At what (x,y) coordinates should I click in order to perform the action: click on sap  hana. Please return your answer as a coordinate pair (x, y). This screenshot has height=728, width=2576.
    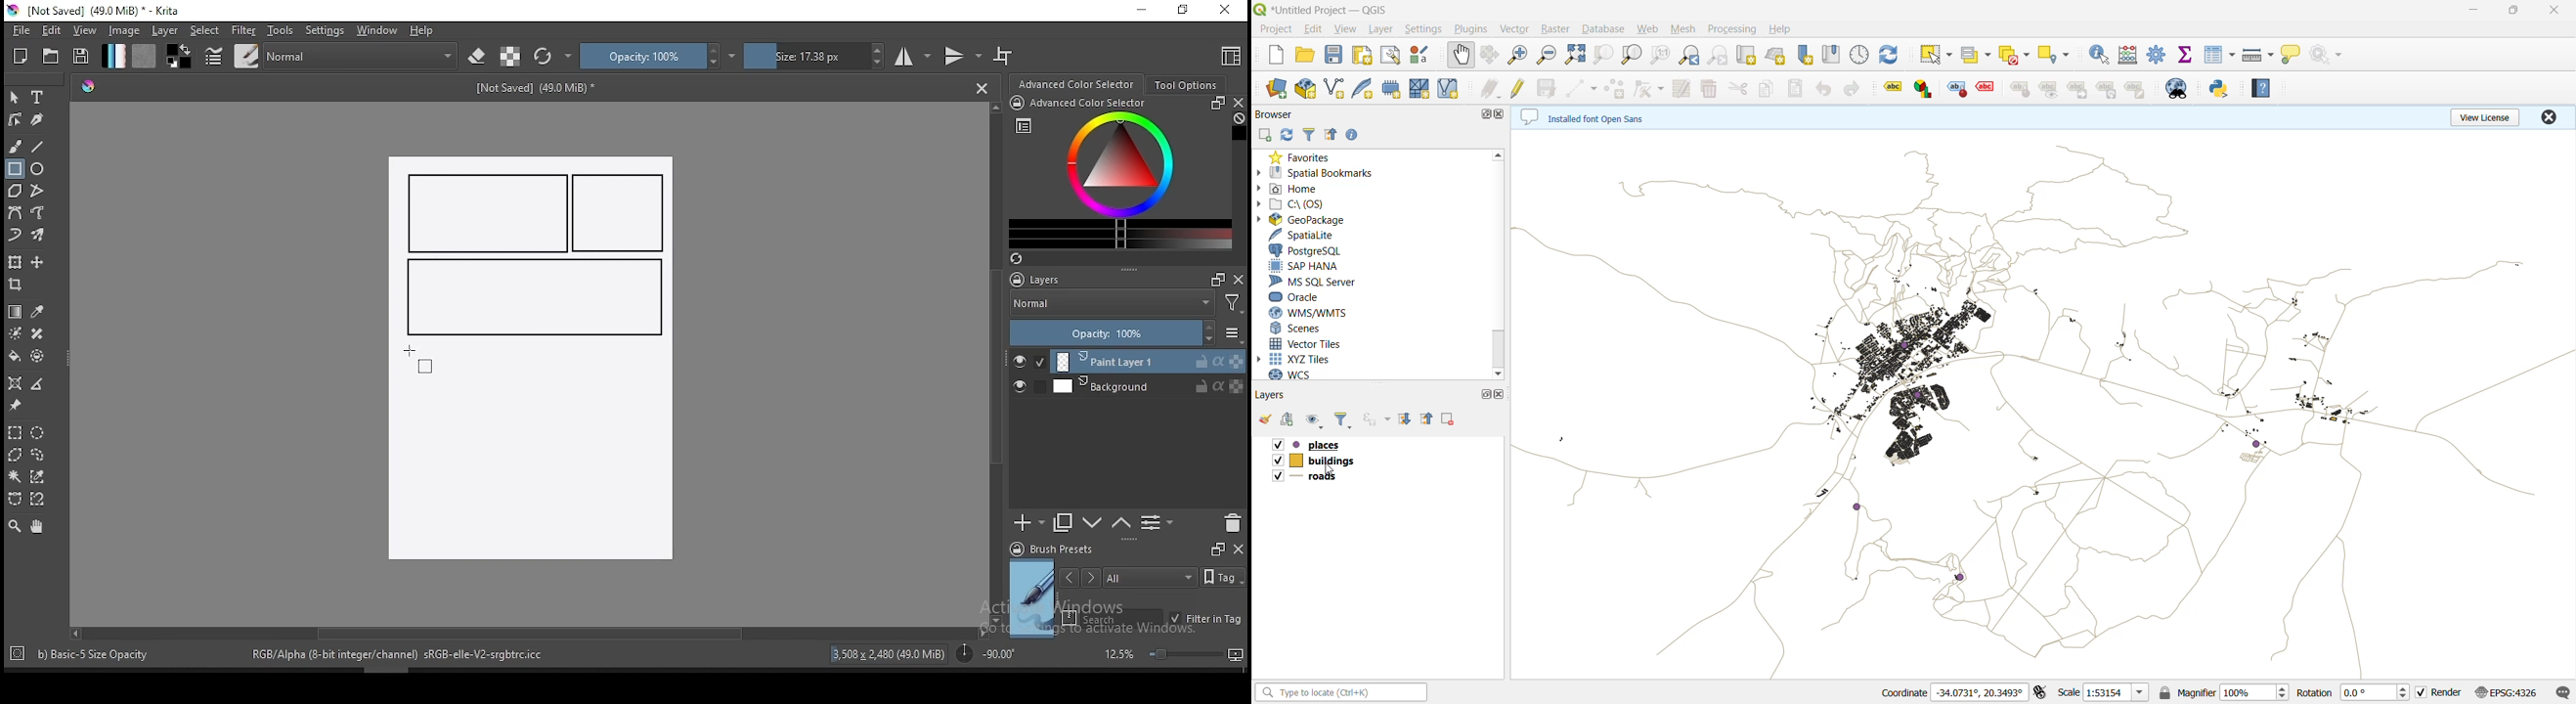
    Looking at the image, I should click on (1304, 267).